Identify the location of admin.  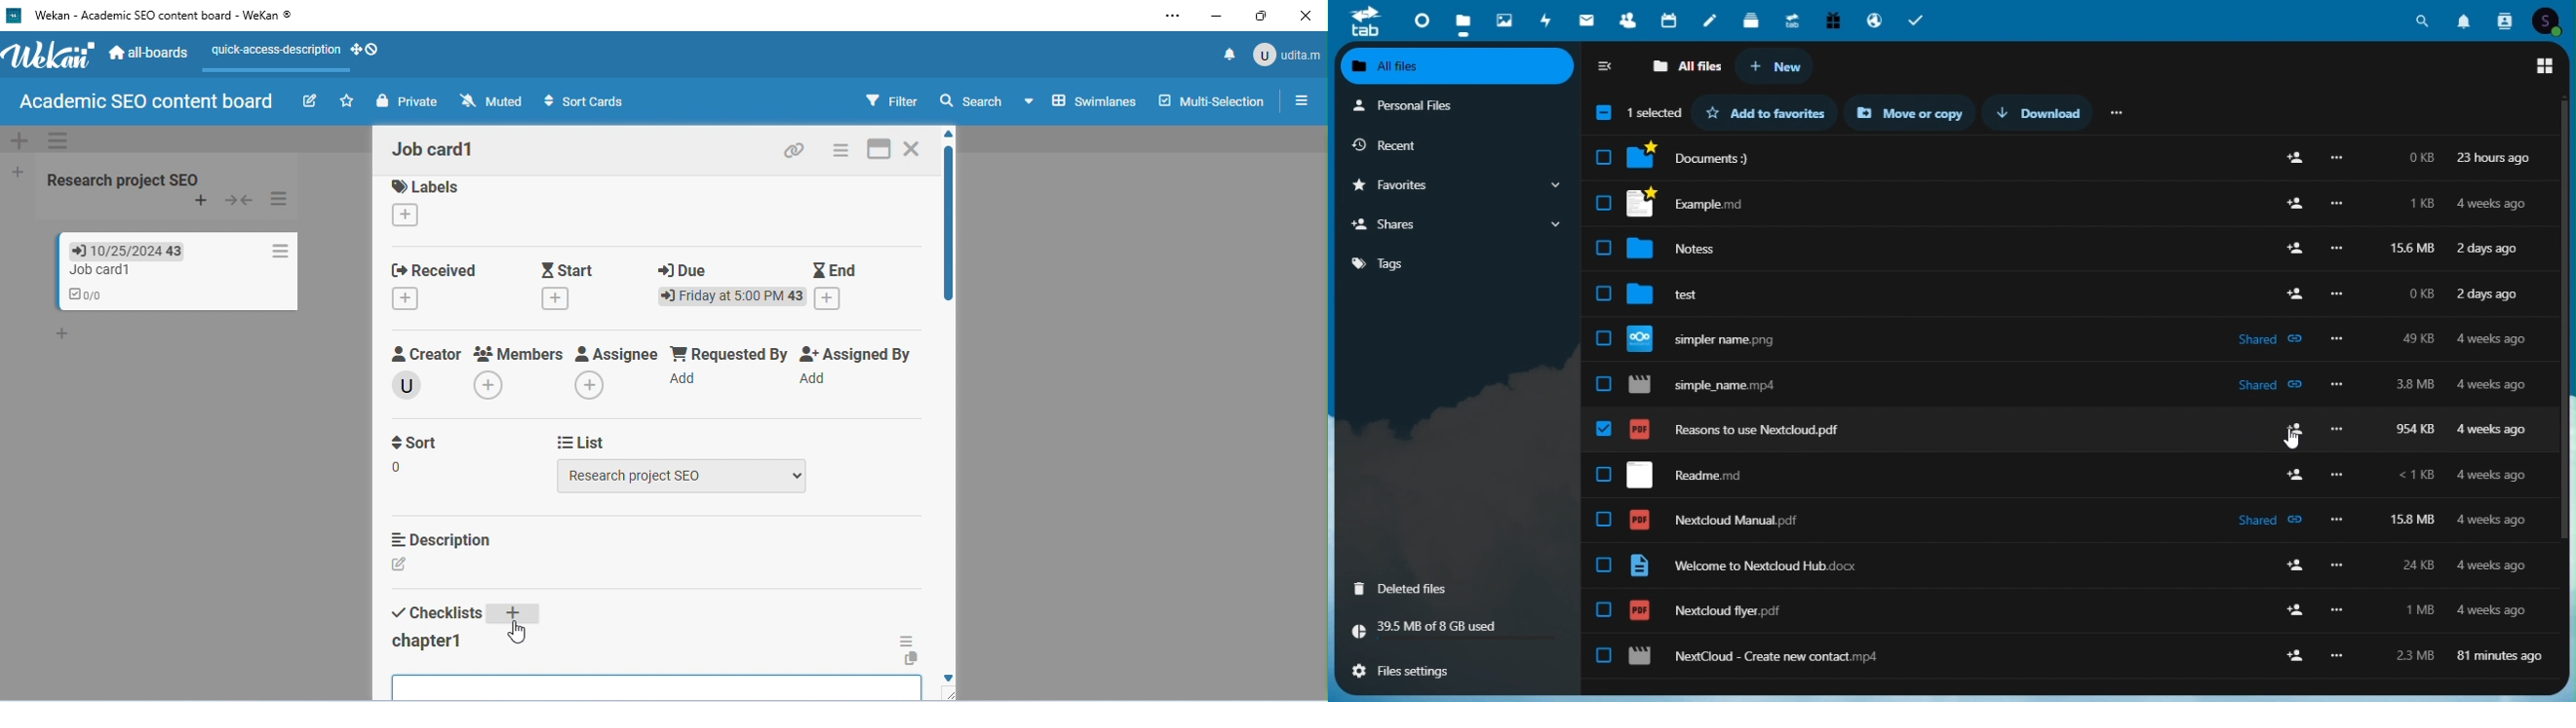
(1287, 53).